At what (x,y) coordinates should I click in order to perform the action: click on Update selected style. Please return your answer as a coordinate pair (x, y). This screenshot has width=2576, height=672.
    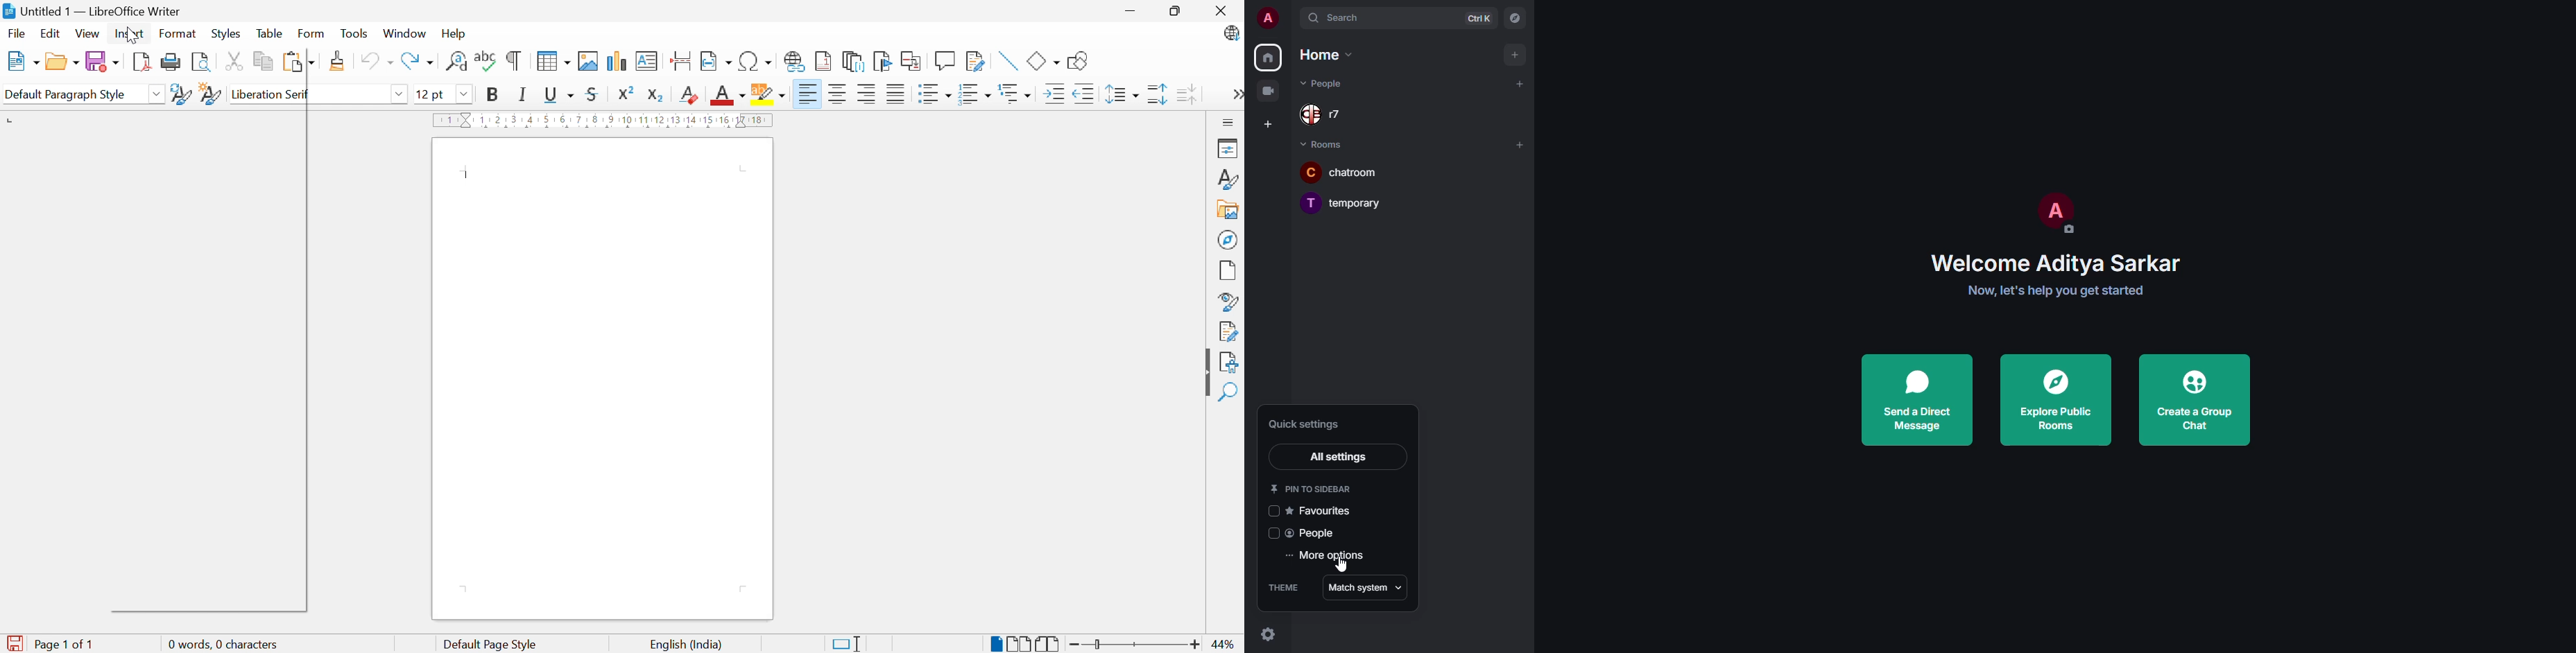
    Looking at the image, I should click on (181, 95).